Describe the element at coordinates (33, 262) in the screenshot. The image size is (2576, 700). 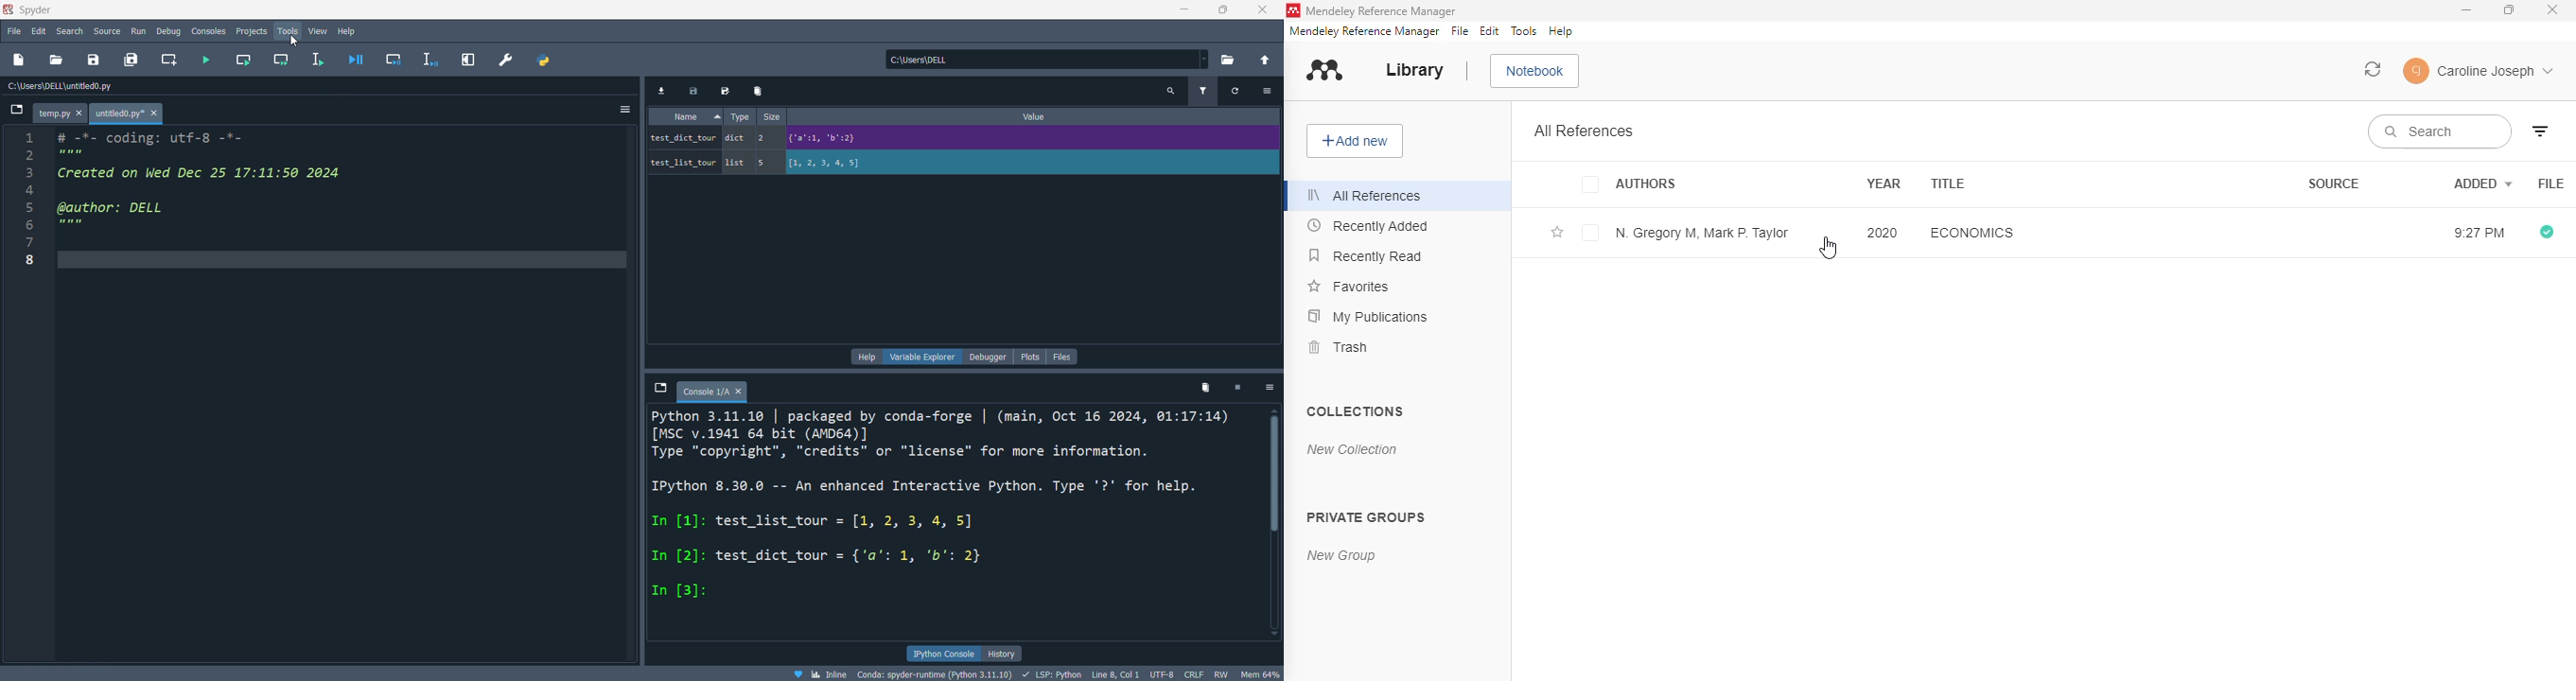
I see `8` at that location.